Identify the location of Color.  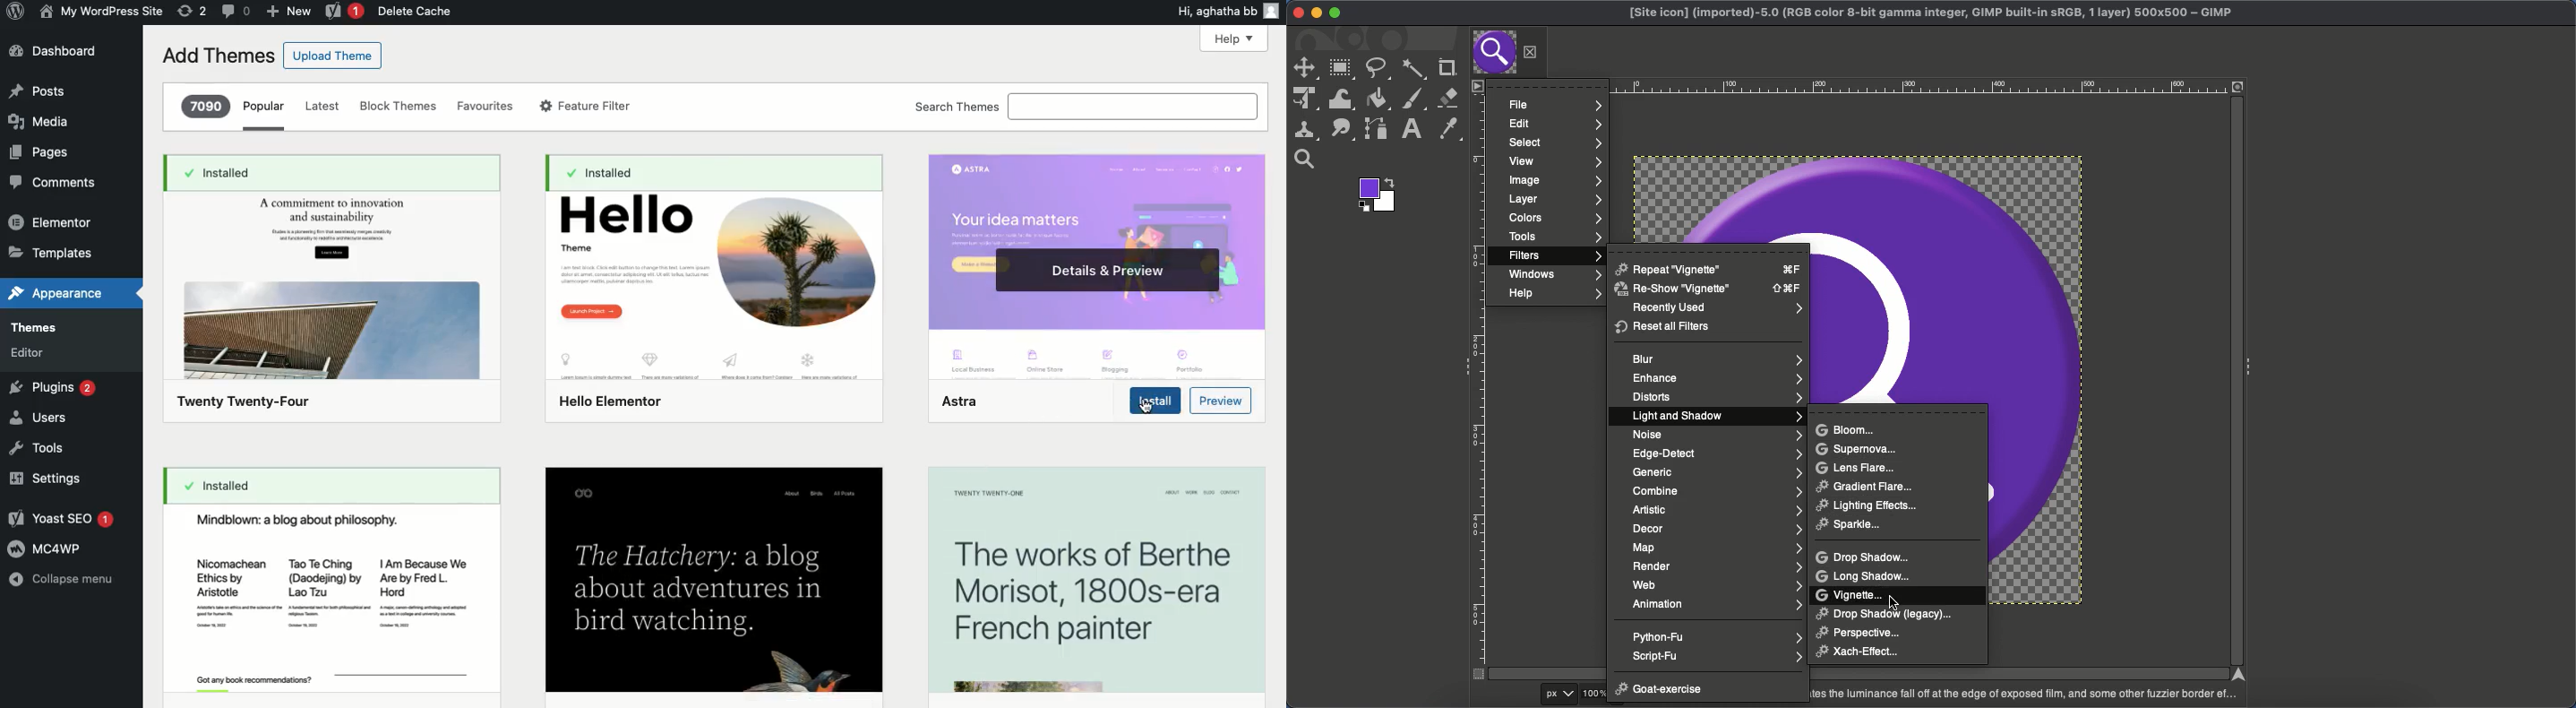
(1375, 194).